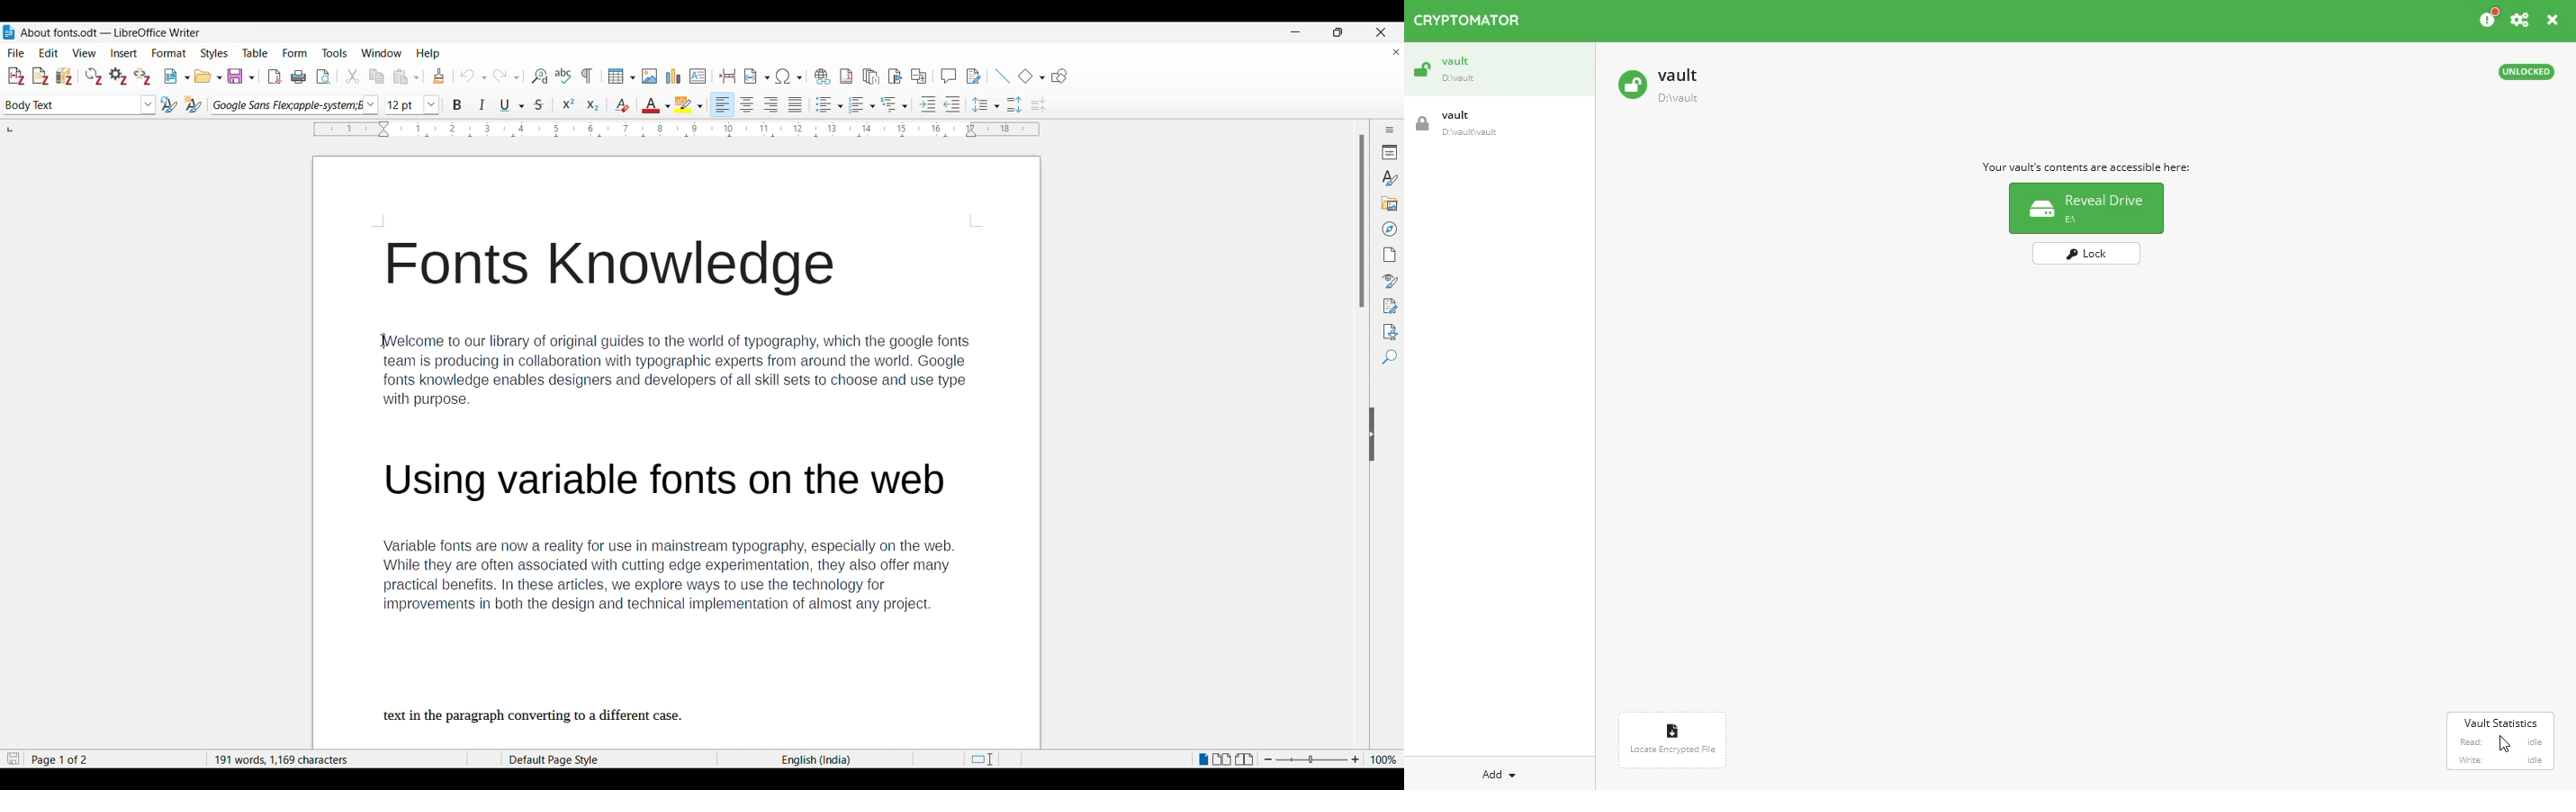 Image resolution: width=2576 pixels, height=812 pixels. I want to click on Fonts Knowledge, so click(614, 268).